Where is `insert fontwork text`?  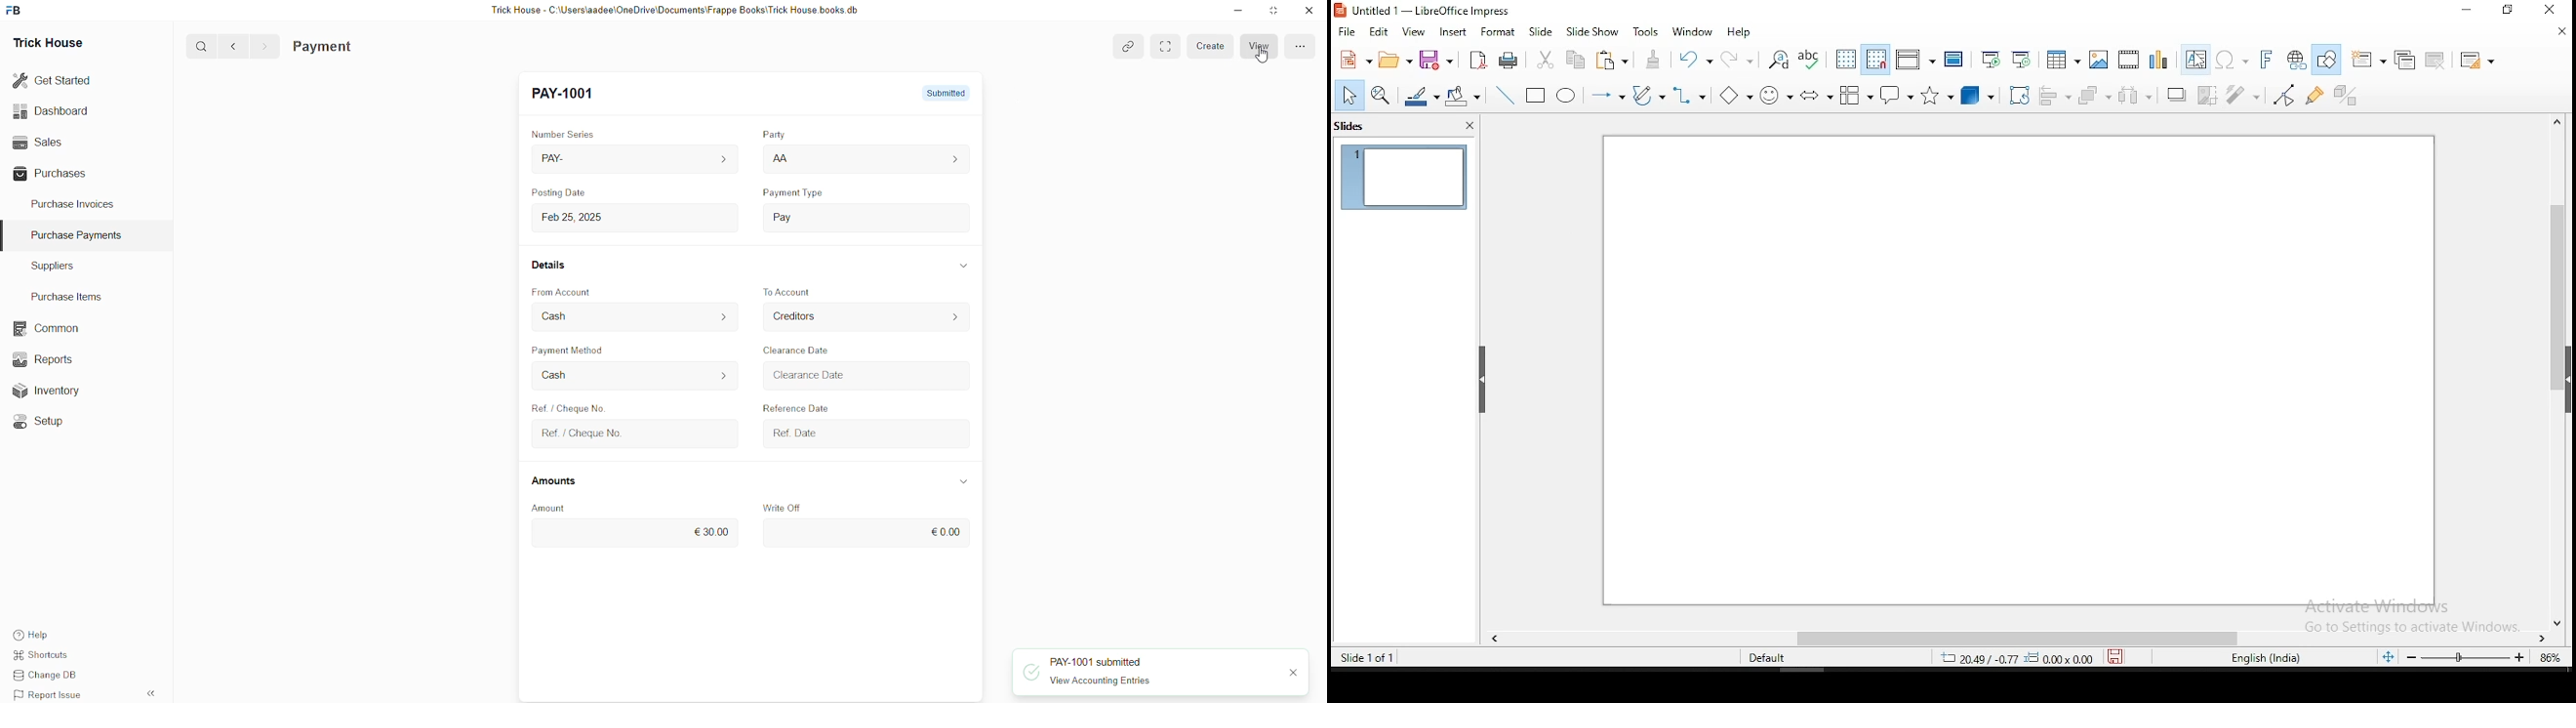 insert fontwork text is located at coordinates (2266, 60).